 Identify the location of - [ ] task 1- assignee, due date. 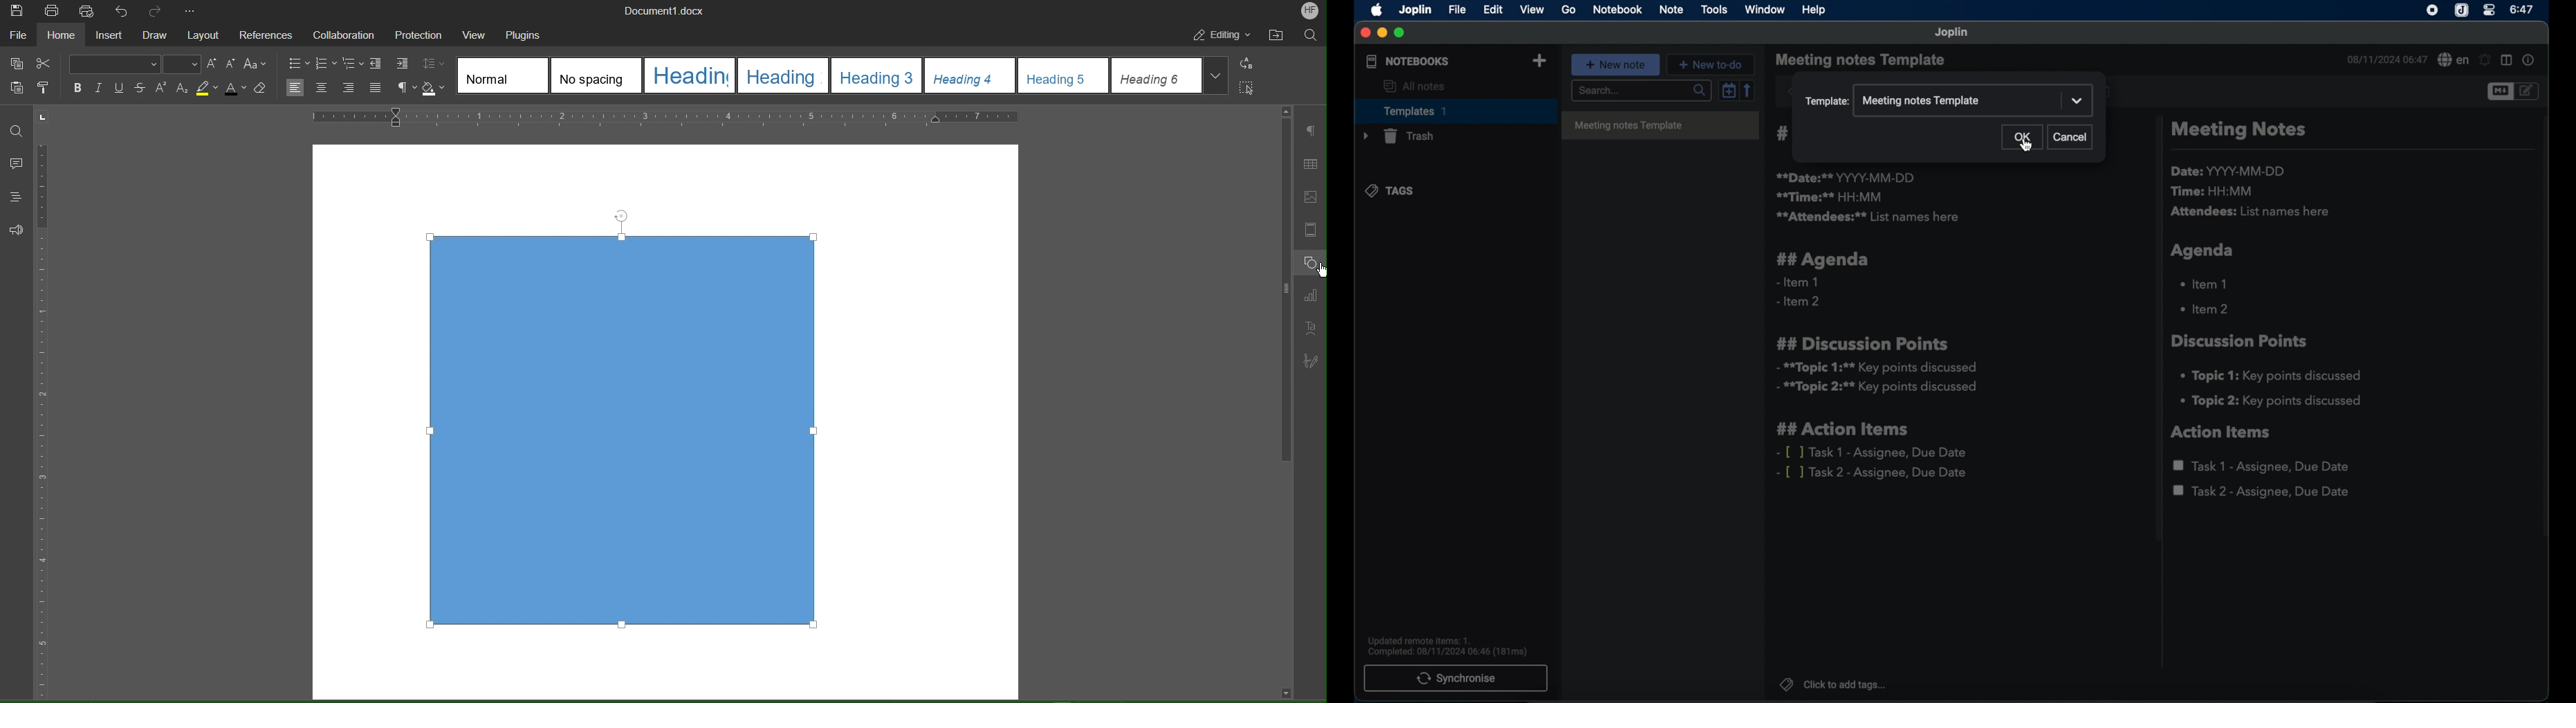
(1873, 452).